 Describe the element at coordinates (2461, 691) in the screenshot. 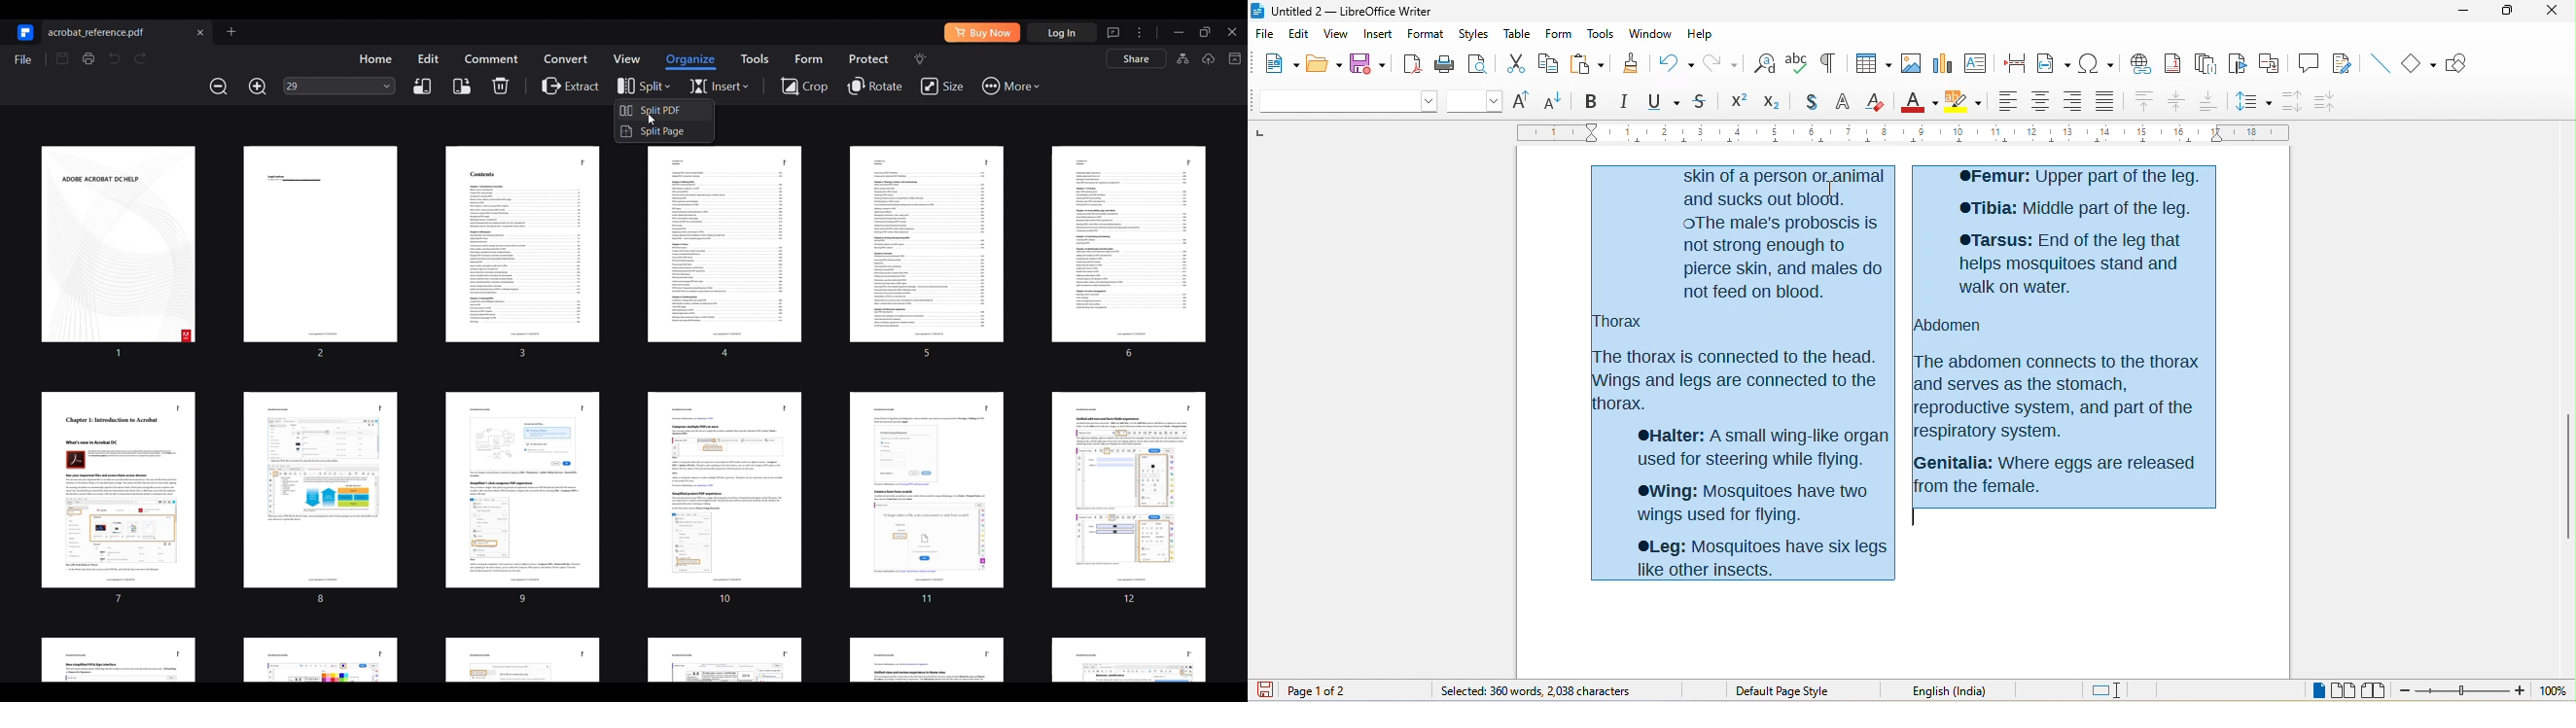

I see `zoom` at that location.